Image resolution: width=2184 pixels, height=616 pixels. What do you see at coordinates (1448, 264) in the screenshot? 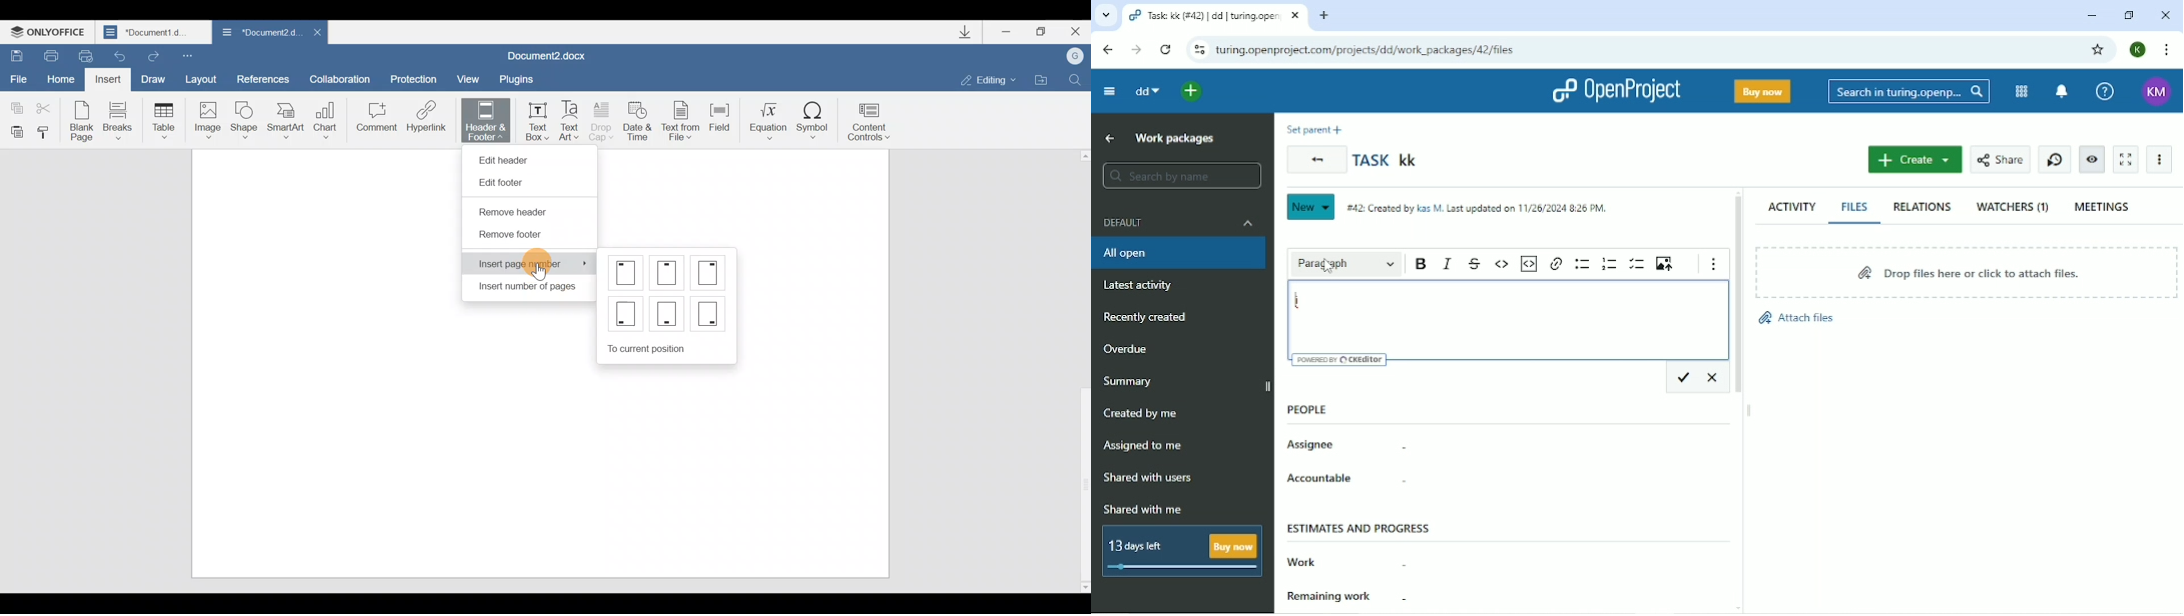
I see `Italic` at bounding box center [1448, 264].